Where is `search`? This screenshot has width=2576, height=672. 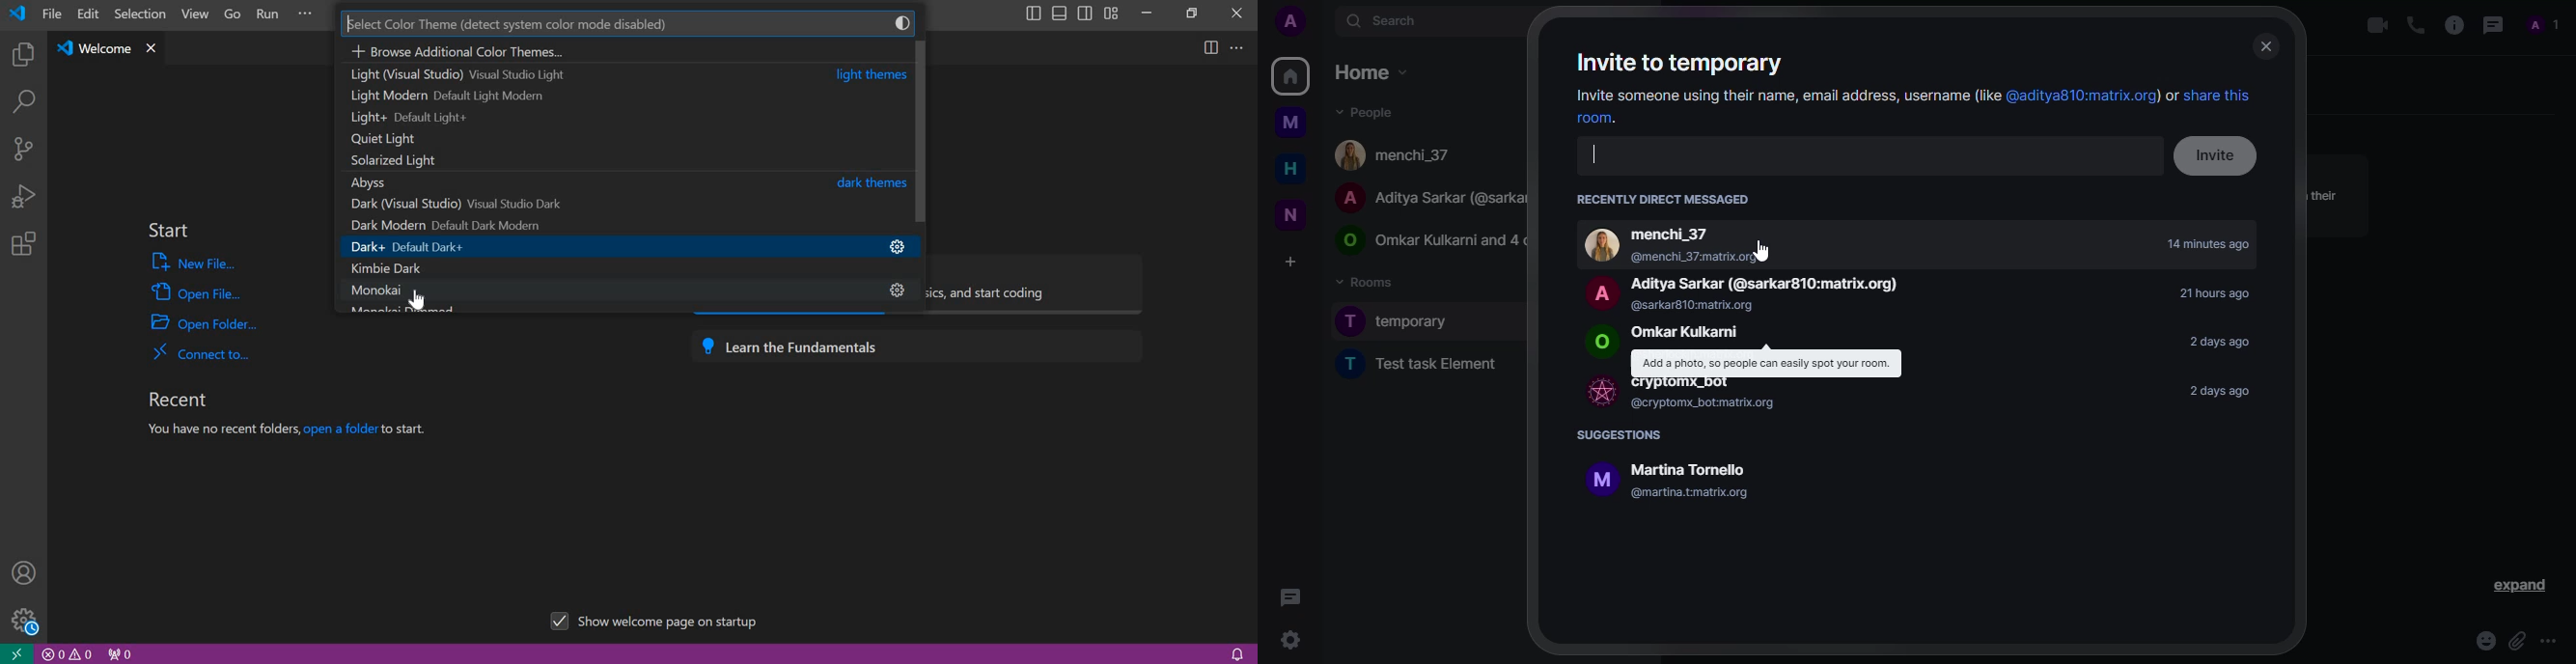
search is located at coordinates (1386, 22).